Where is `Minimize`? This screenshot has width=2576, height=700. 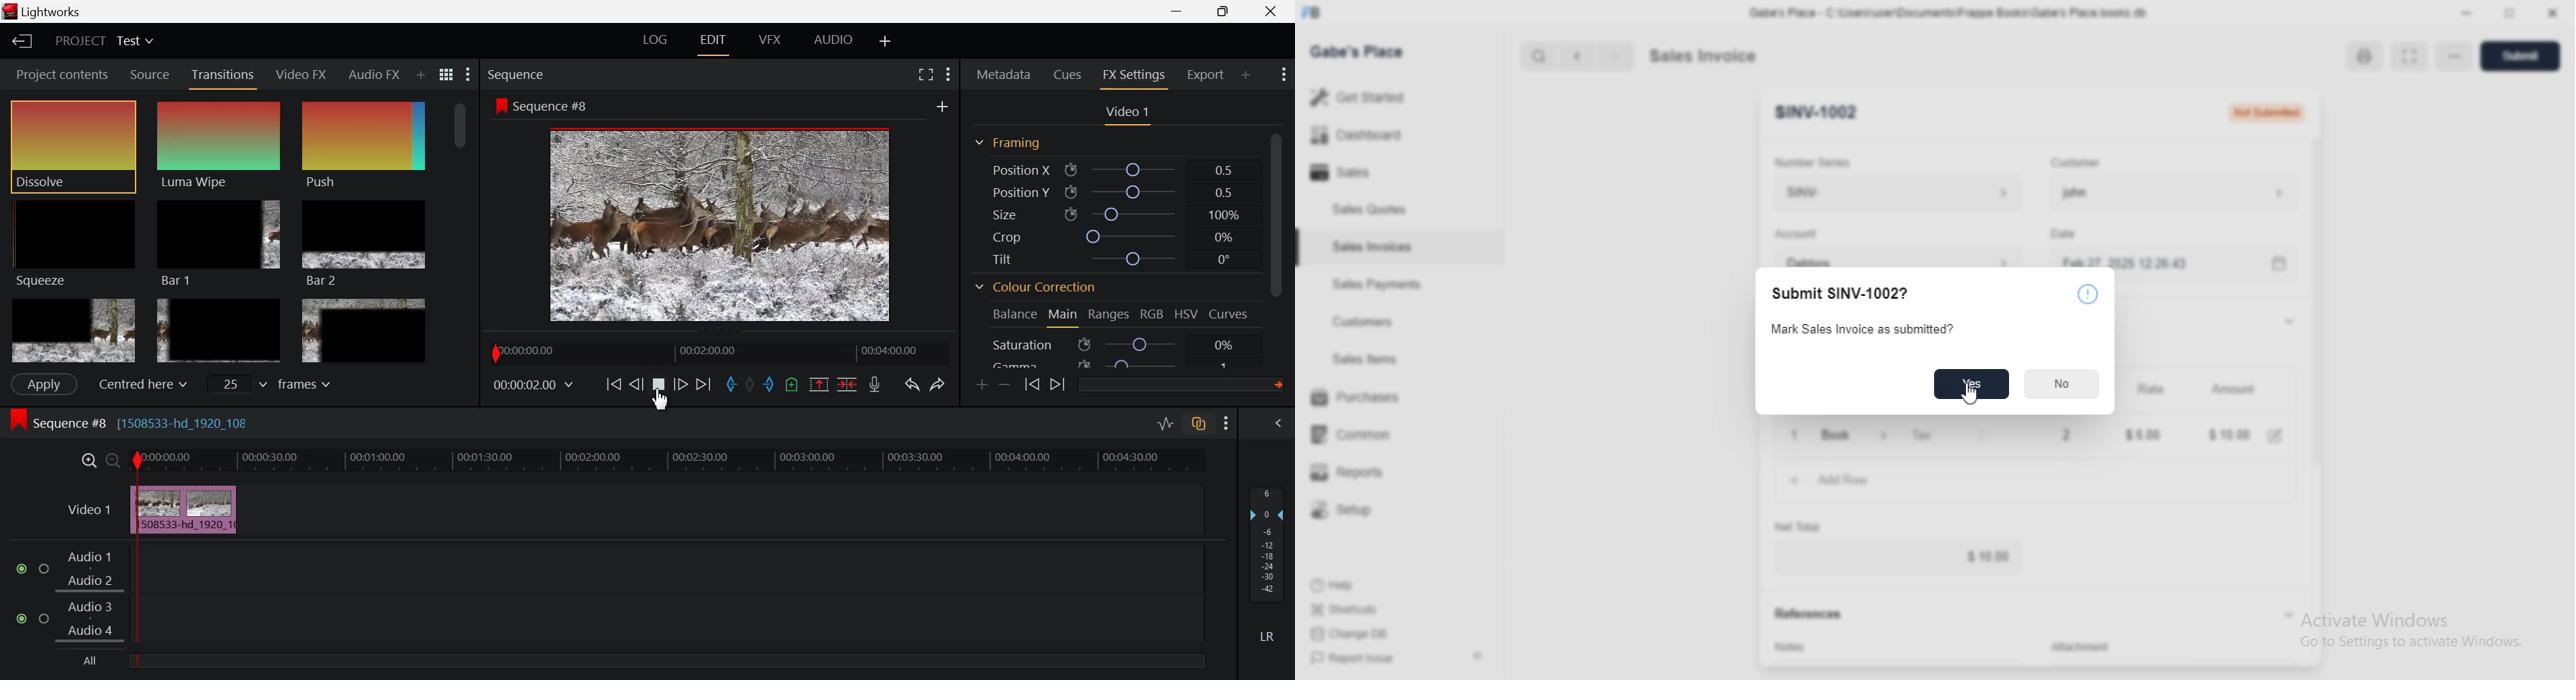
Minimize is located at coordinates (1229, 11).